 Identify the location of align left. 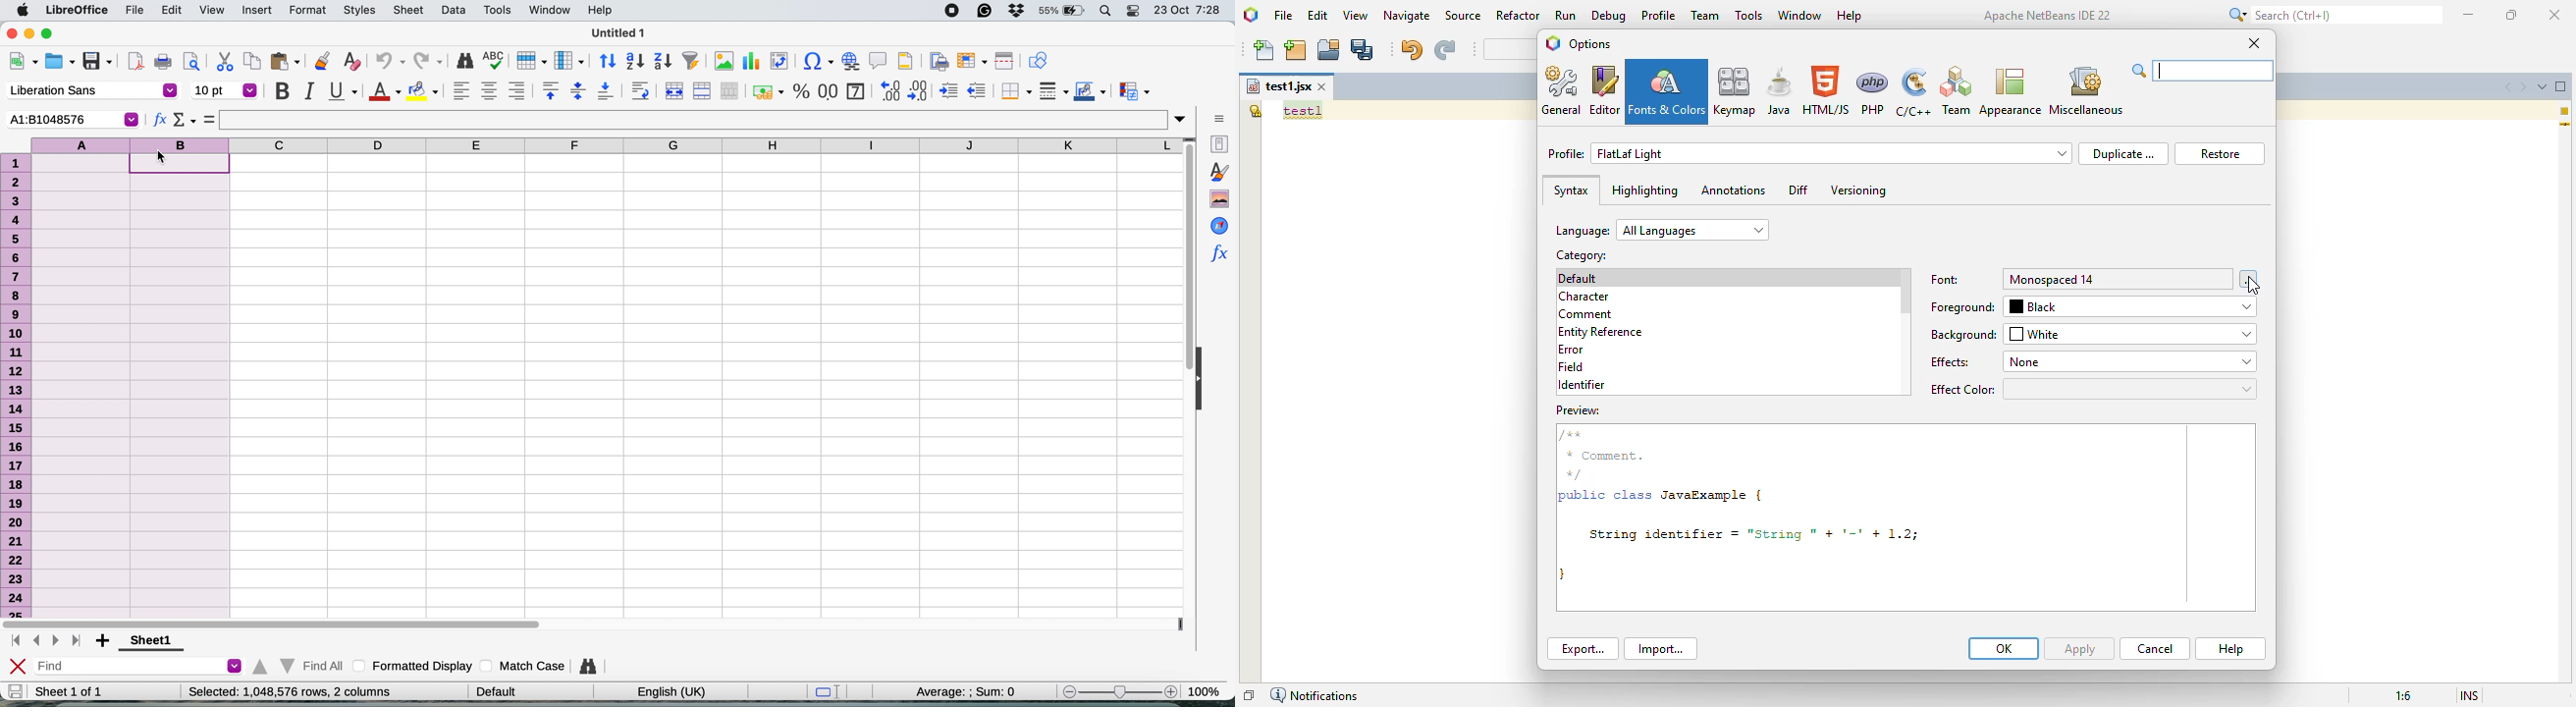
(459, 90).